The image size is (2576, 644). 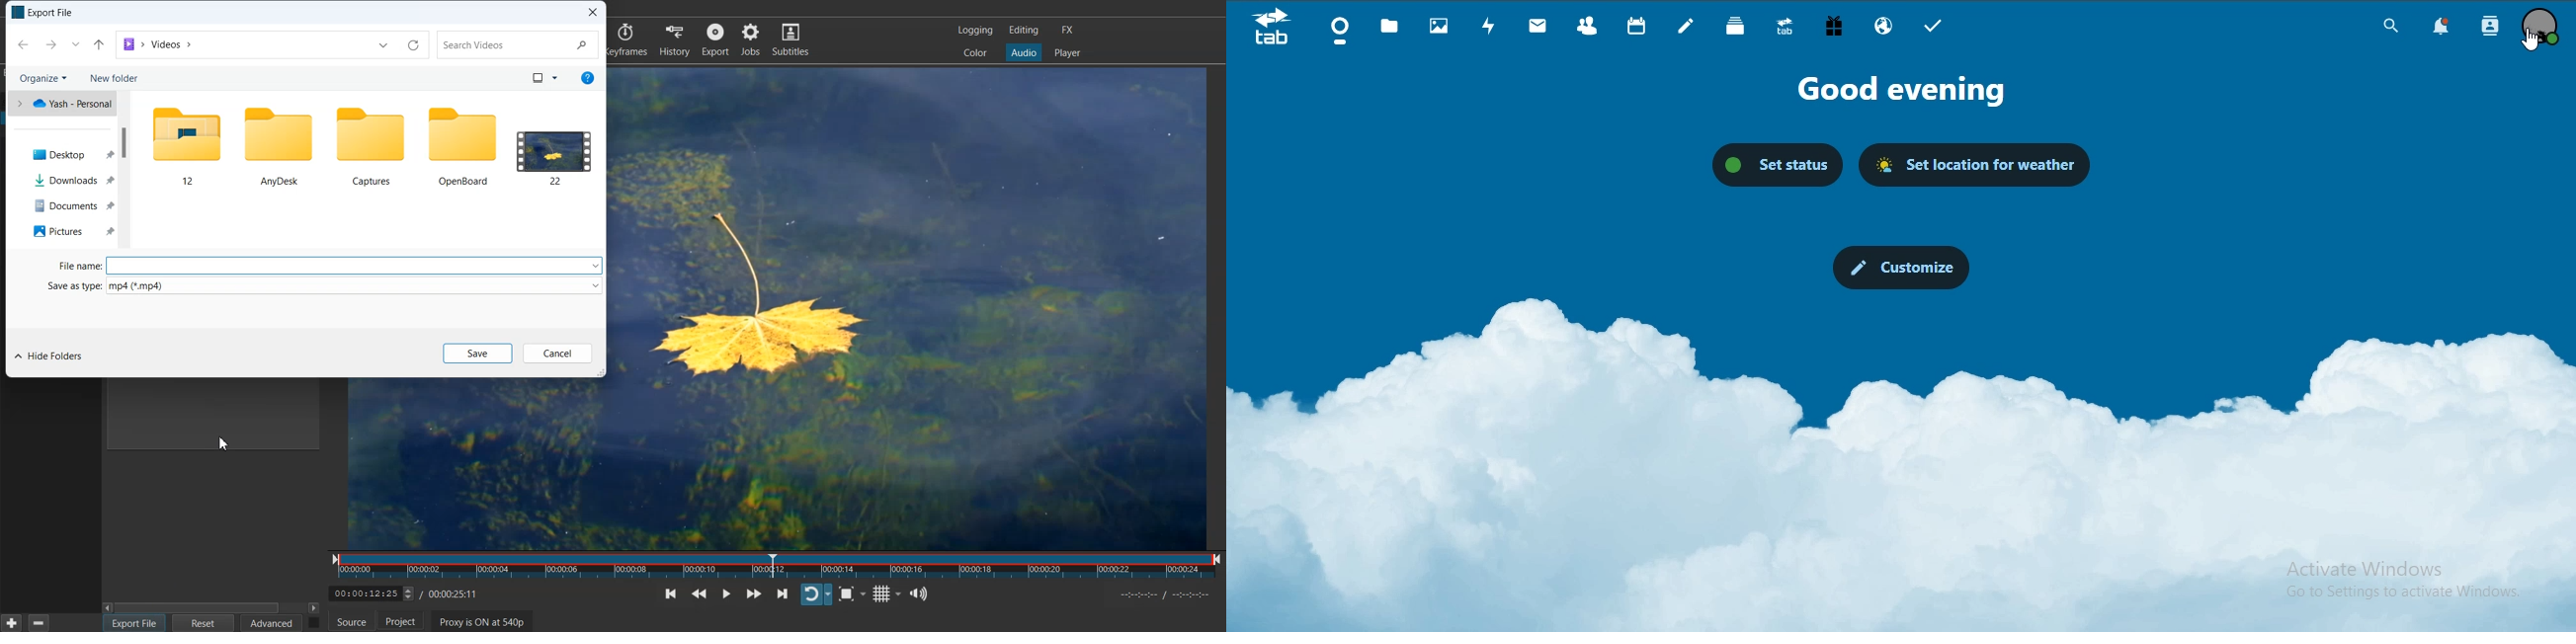 What do you see at coordinates (1538, 27) in the screenshot?
I see `mail` at bounding box center [1538, 27].